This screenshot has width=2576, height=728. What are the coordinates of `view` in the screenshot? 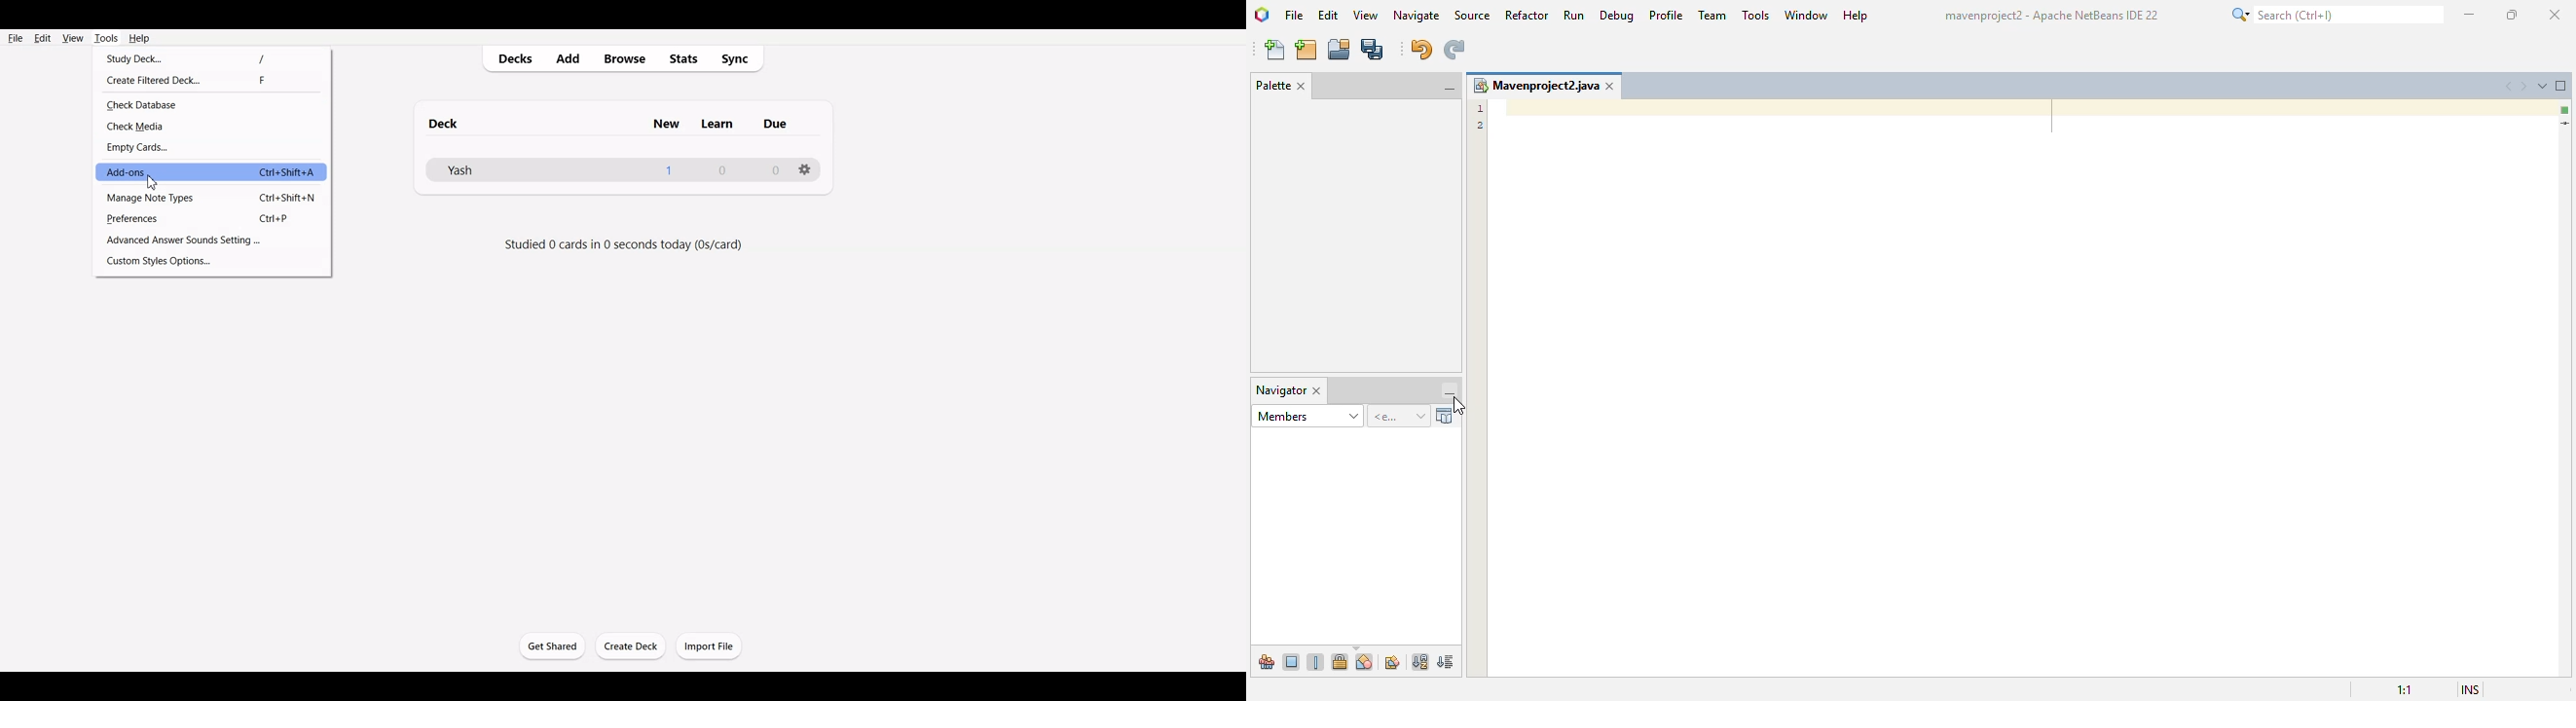 It's located at (1368, 15).